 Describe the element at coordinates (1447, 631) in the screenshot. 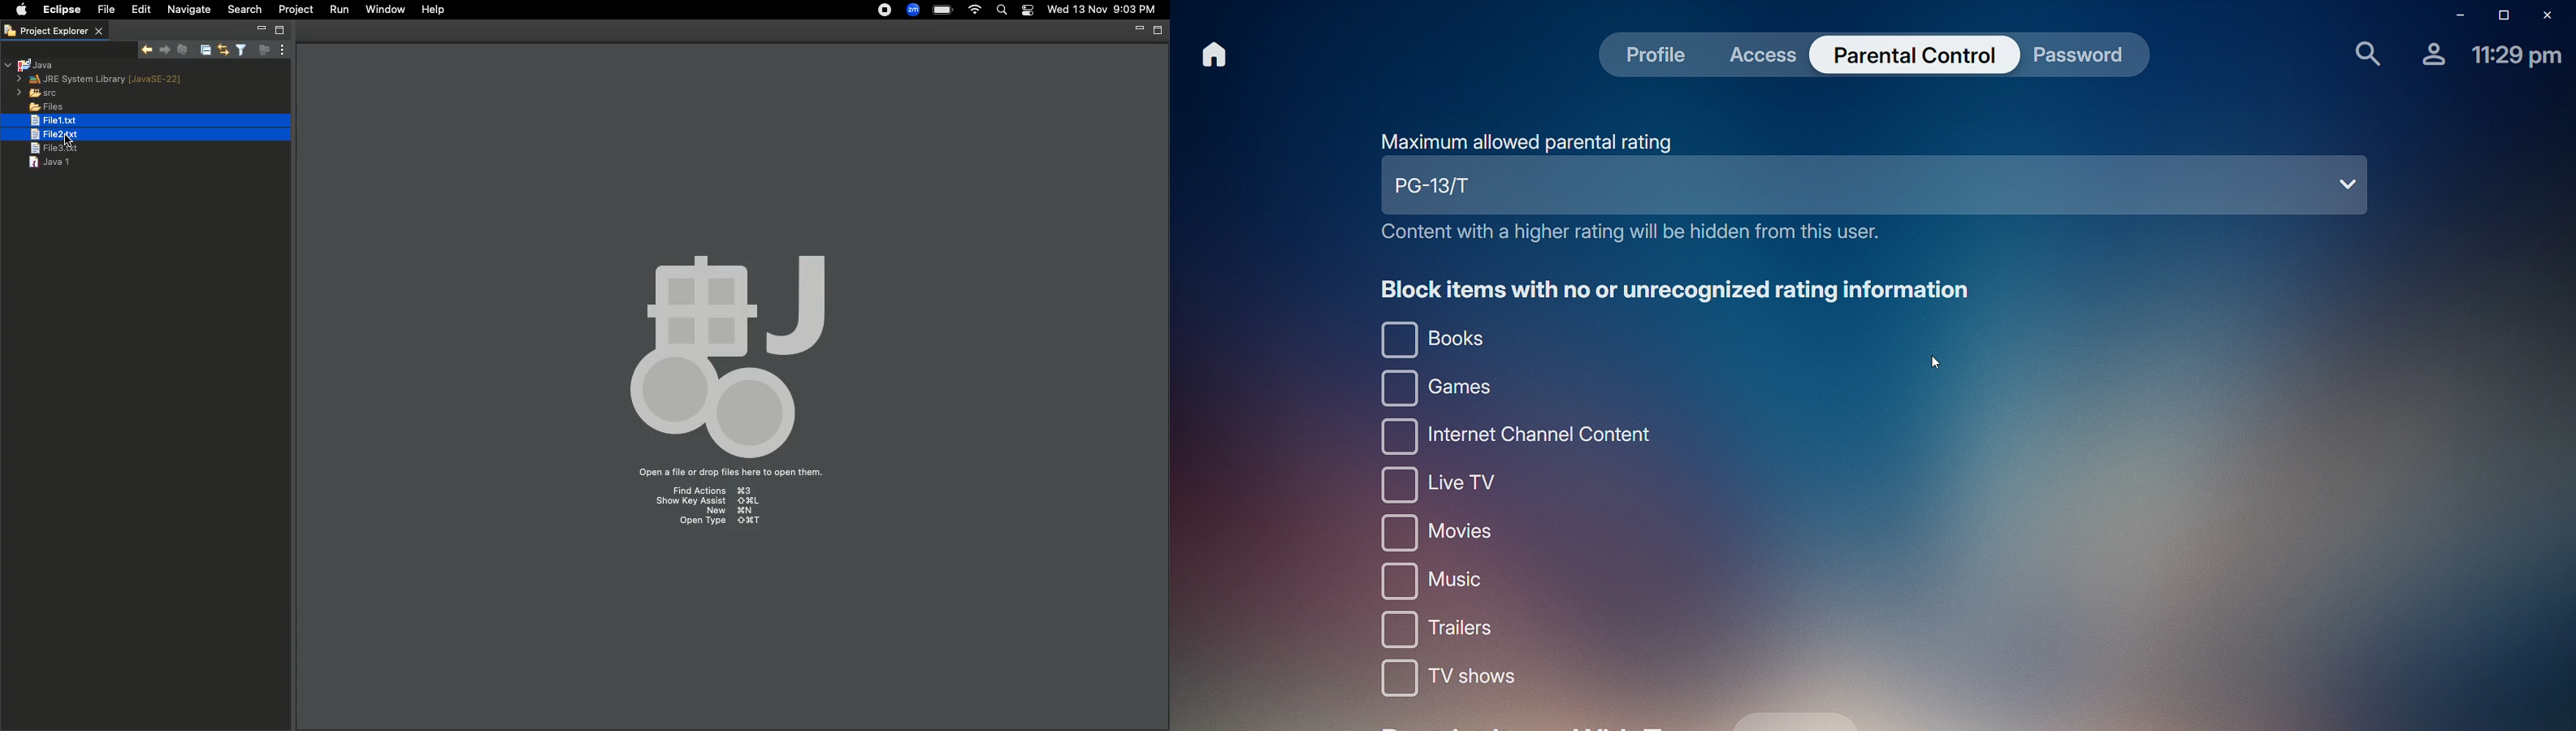

I see `Trailers` at that location.